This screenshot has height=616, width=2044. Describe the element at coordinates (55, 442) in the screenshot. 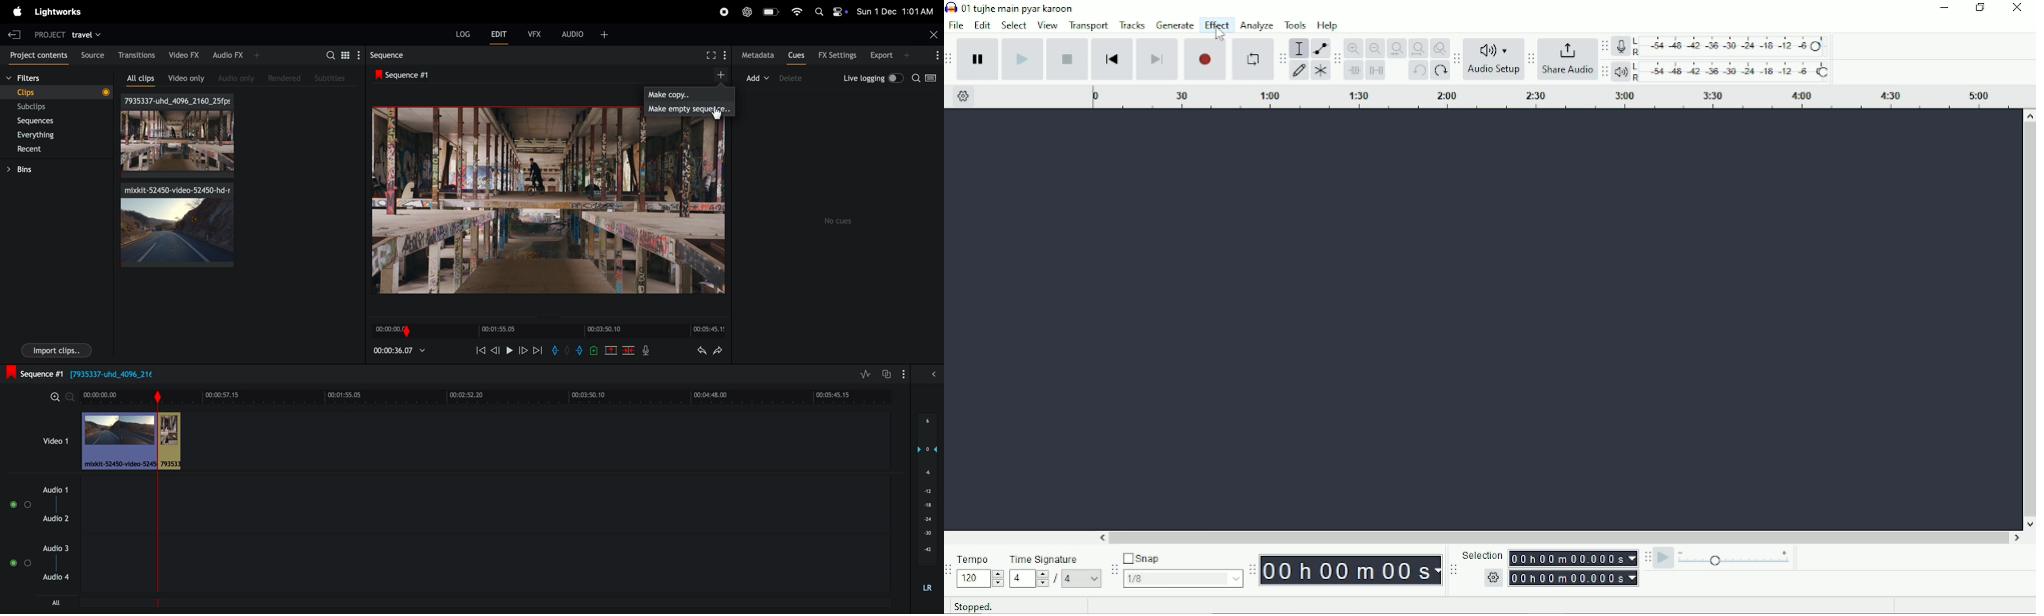

I see `video clips` at that location.